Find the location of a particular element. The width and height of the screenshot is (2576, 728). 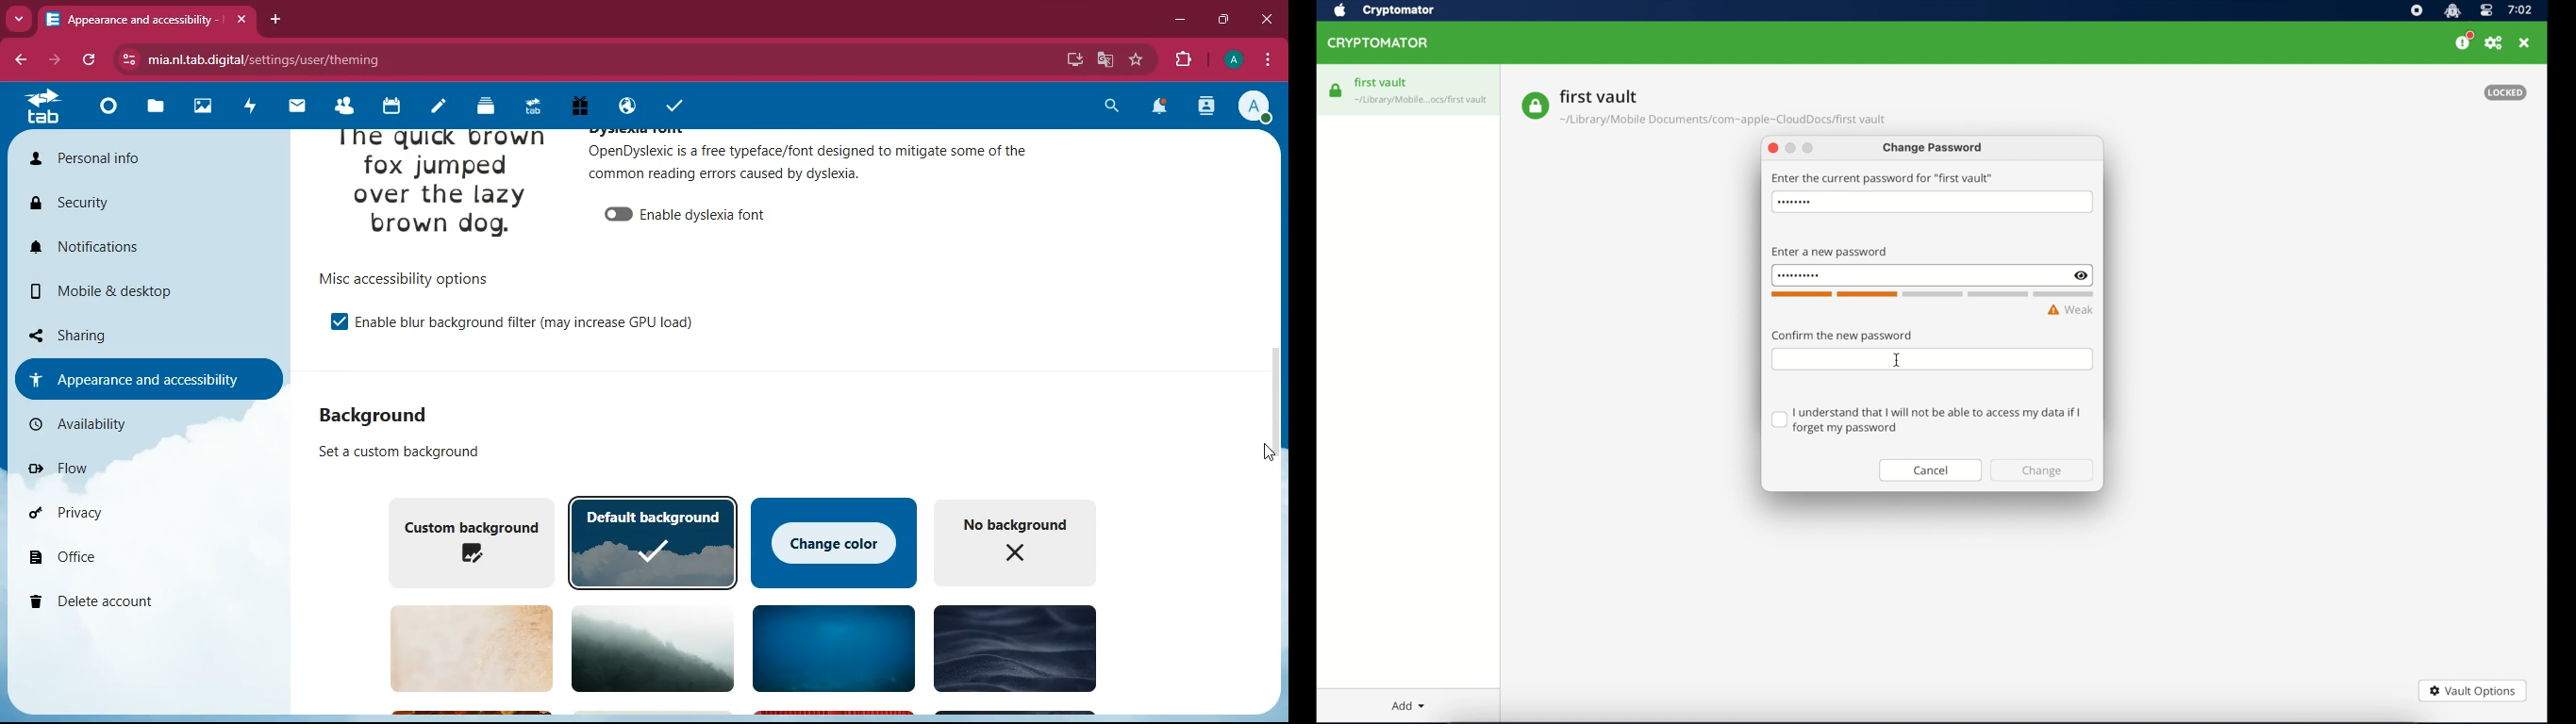

privacy is located at coordinates (129, 513).